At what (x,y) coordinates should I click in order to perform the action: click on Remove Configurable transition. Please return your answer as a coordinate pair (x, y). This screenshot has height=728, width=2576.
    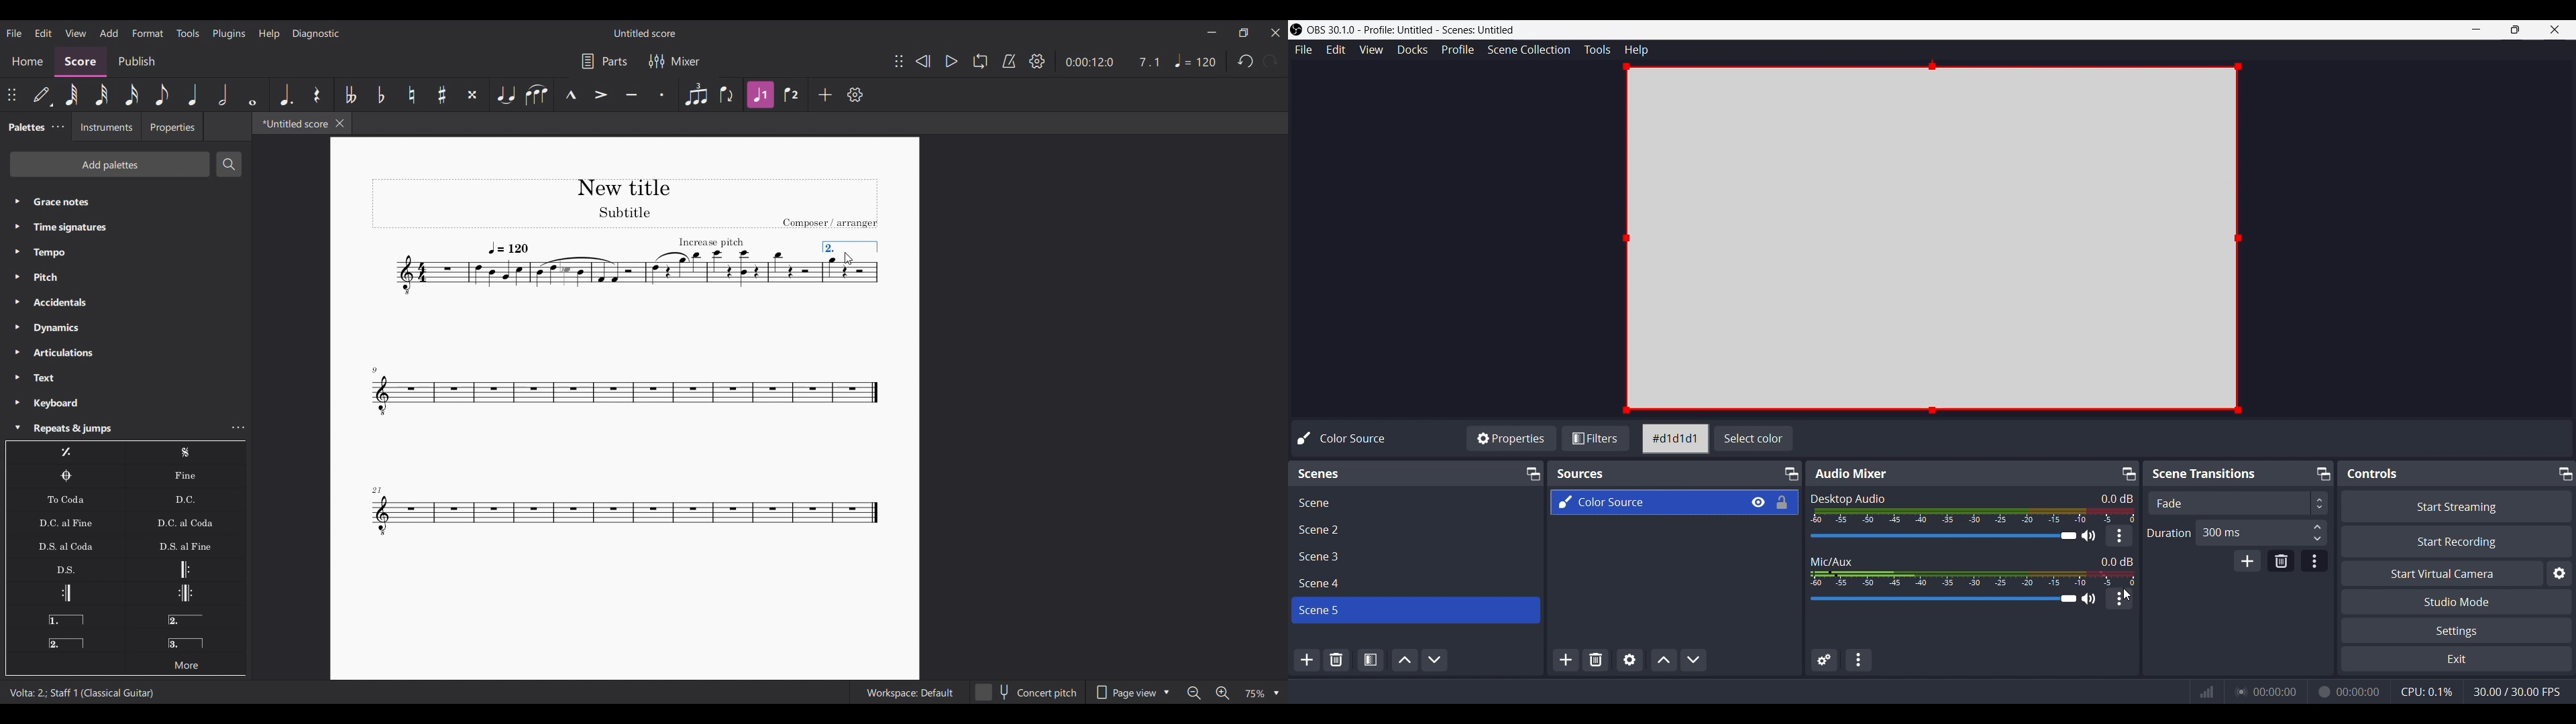
    Looking at the image, I should click on (2281, 560).